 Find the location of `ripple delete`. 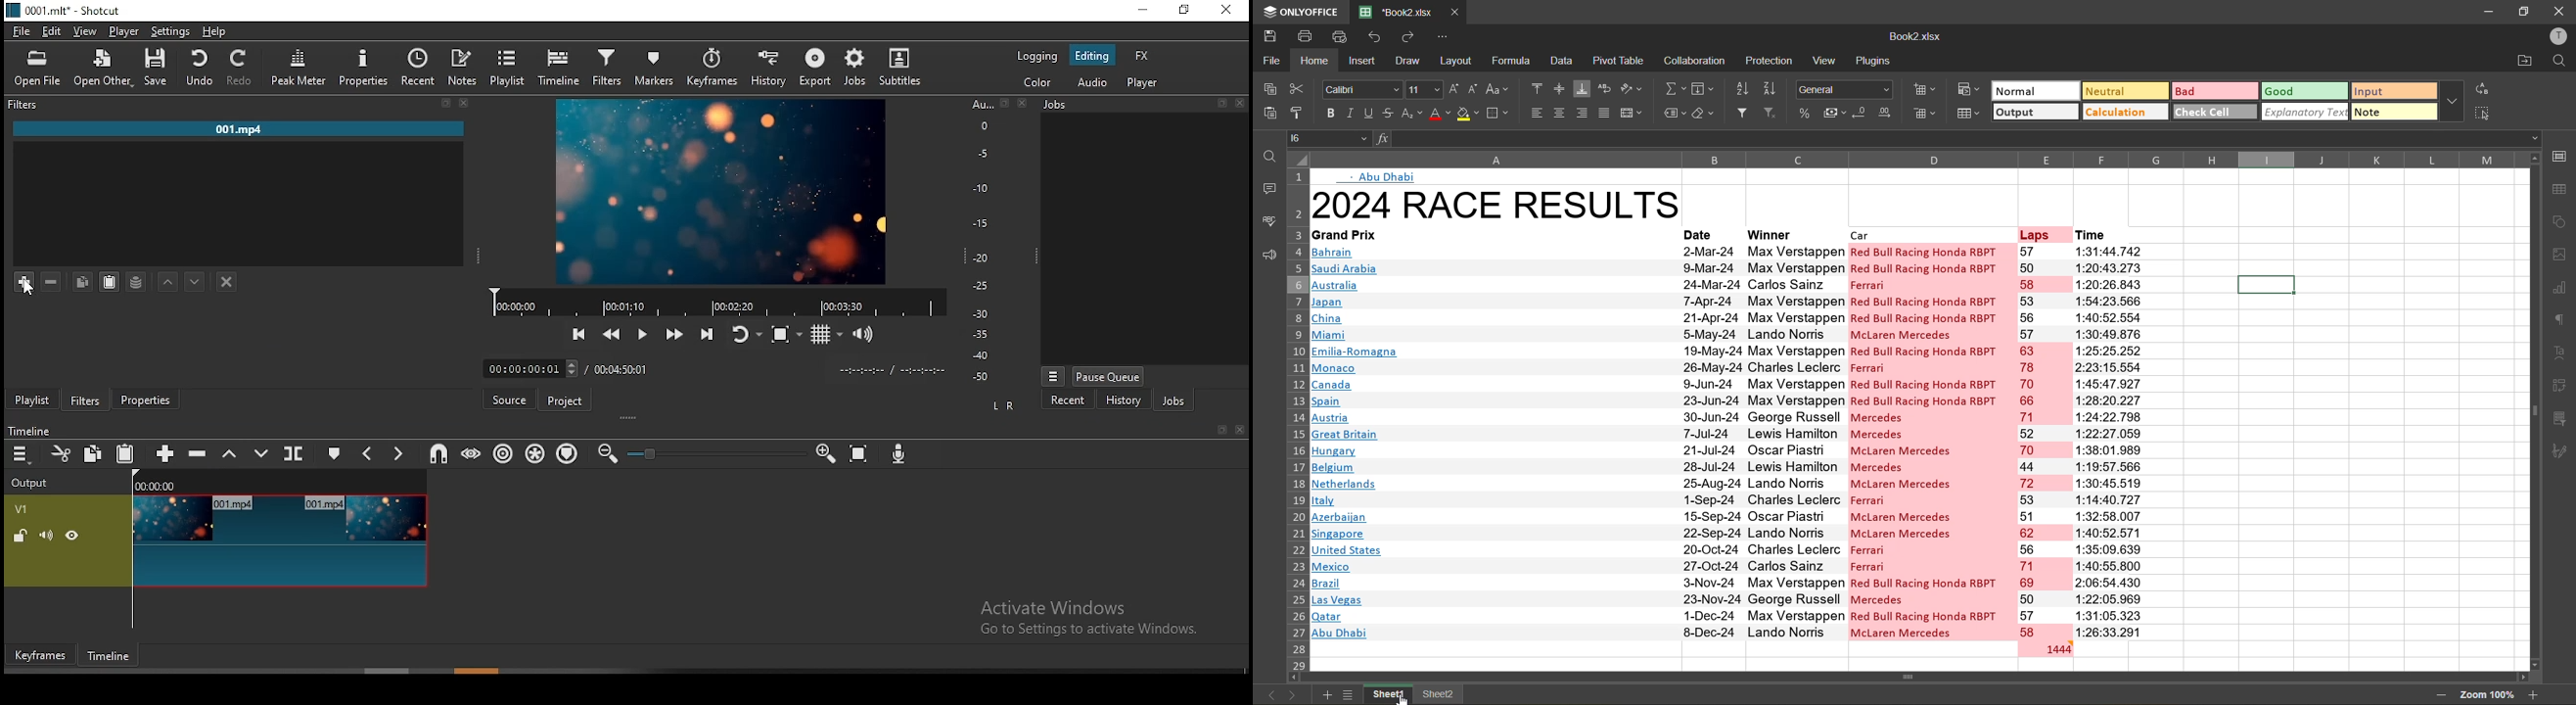

ripple delete is located at coordinates (196, 454).